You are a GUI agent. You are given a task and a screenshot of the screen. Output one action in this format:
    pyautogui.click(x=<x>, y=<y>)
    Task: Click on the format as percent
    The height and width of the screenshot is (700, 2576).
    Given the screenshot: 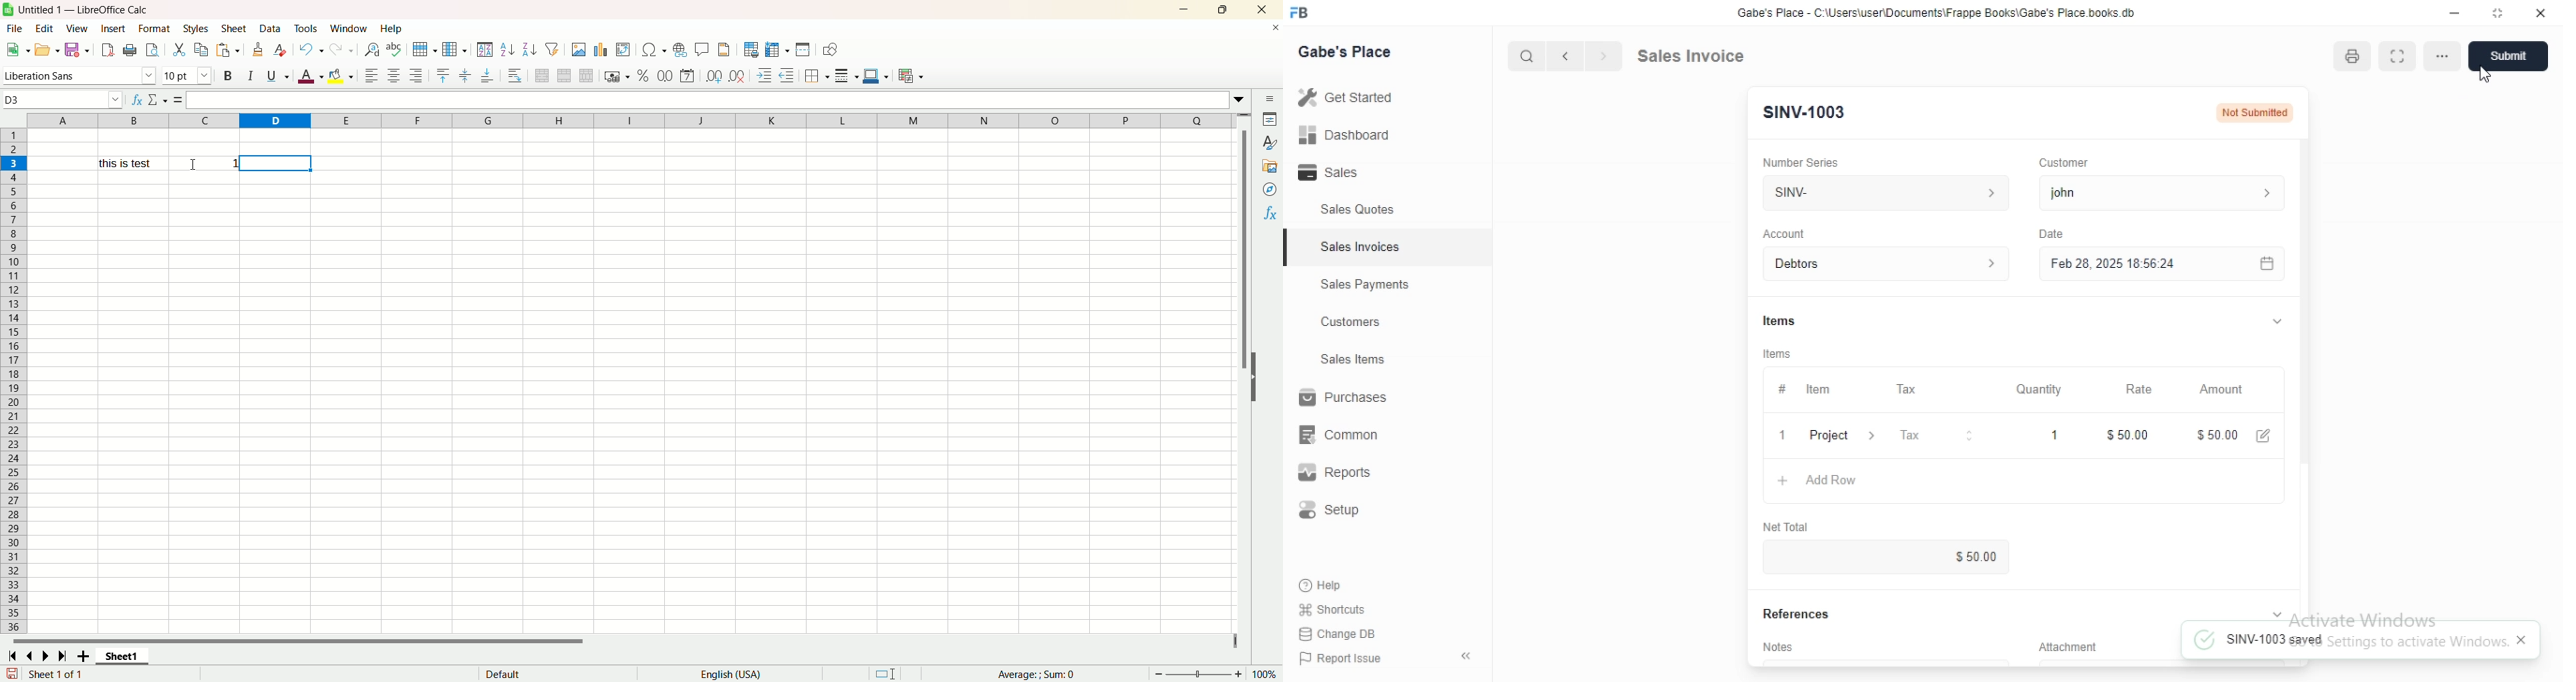 What is the action you would take?
    pyautogui.click(x=645, y=74)
    